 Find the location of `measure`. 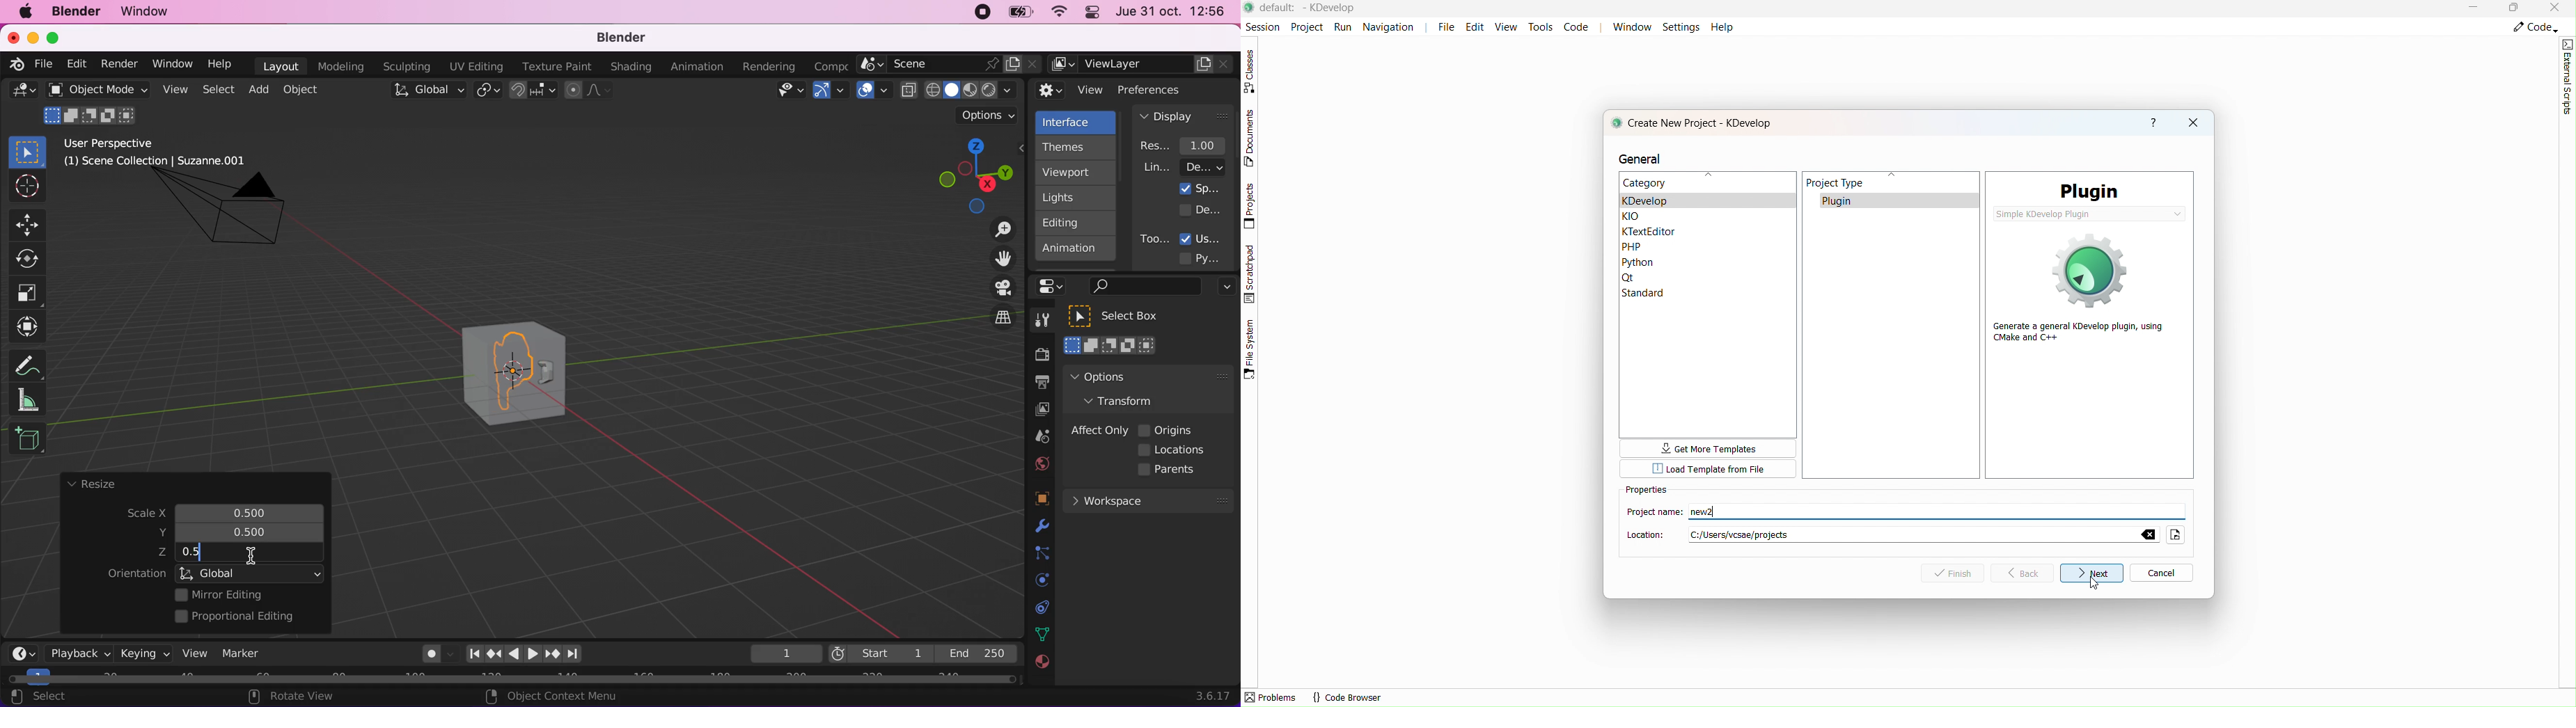

measure is located at coordinates (34, 399).